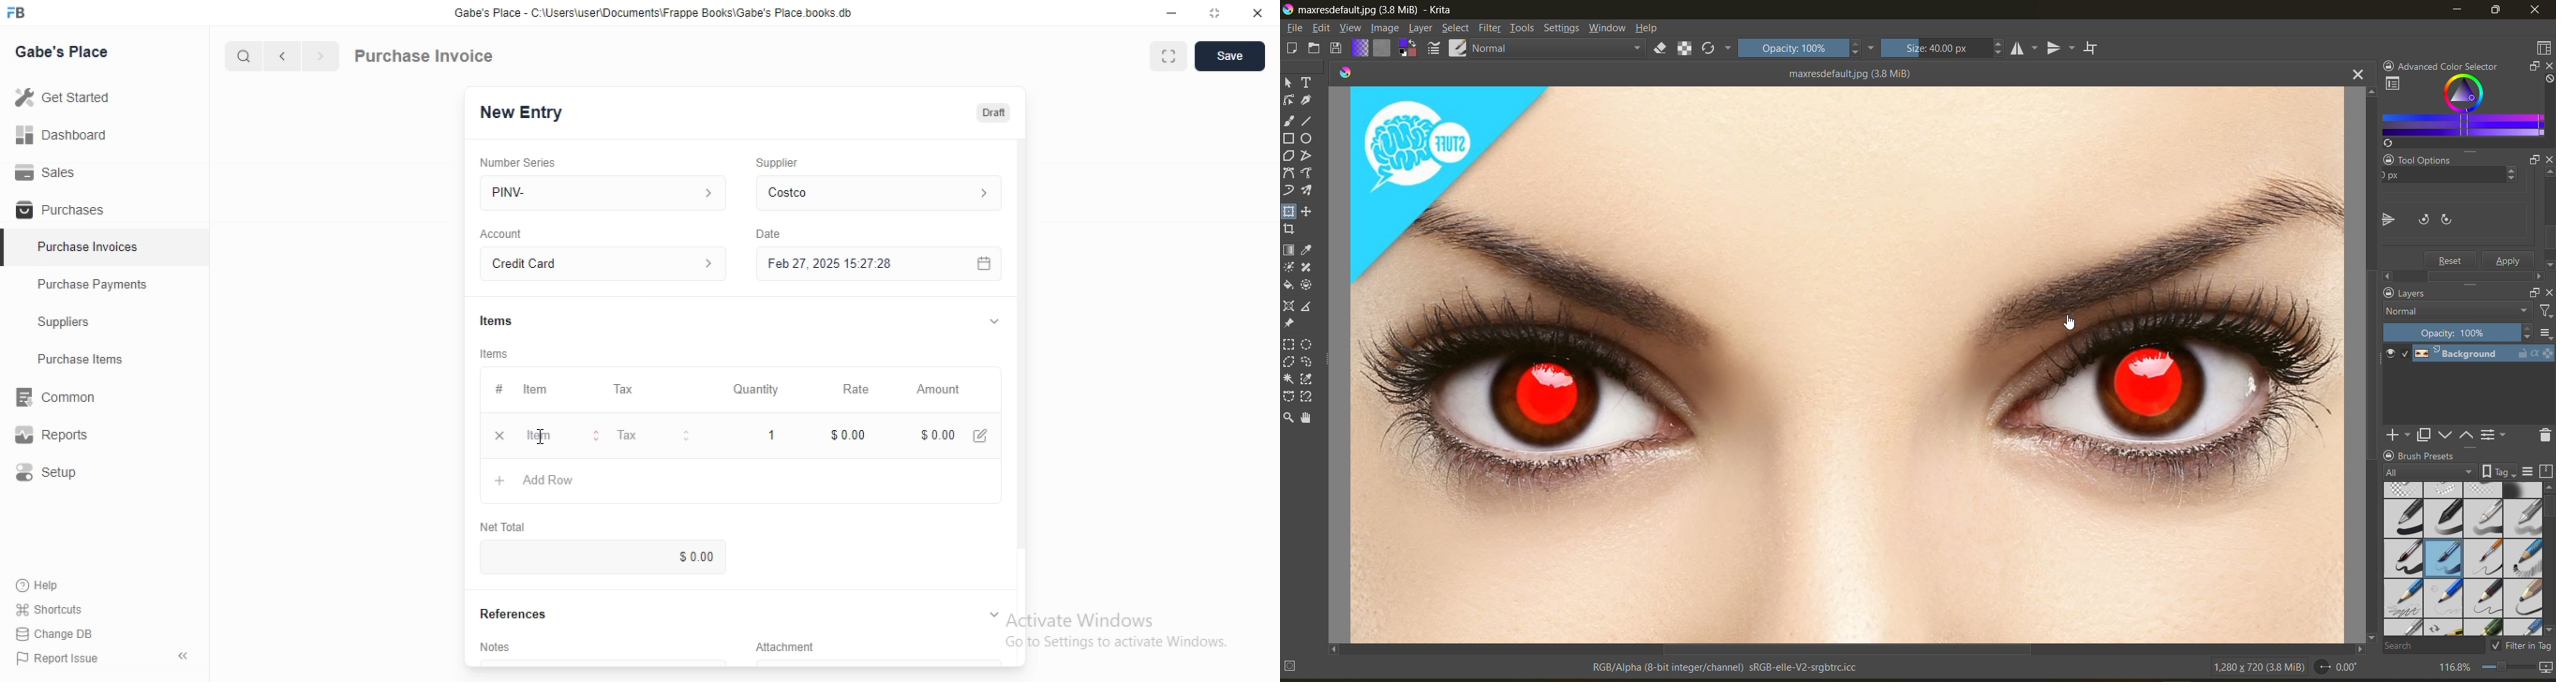 The image size is (2576, 700). What do you see at coordinates (559, 435) in the screenshot?
I see `Item` at bounding box center [559, 435].